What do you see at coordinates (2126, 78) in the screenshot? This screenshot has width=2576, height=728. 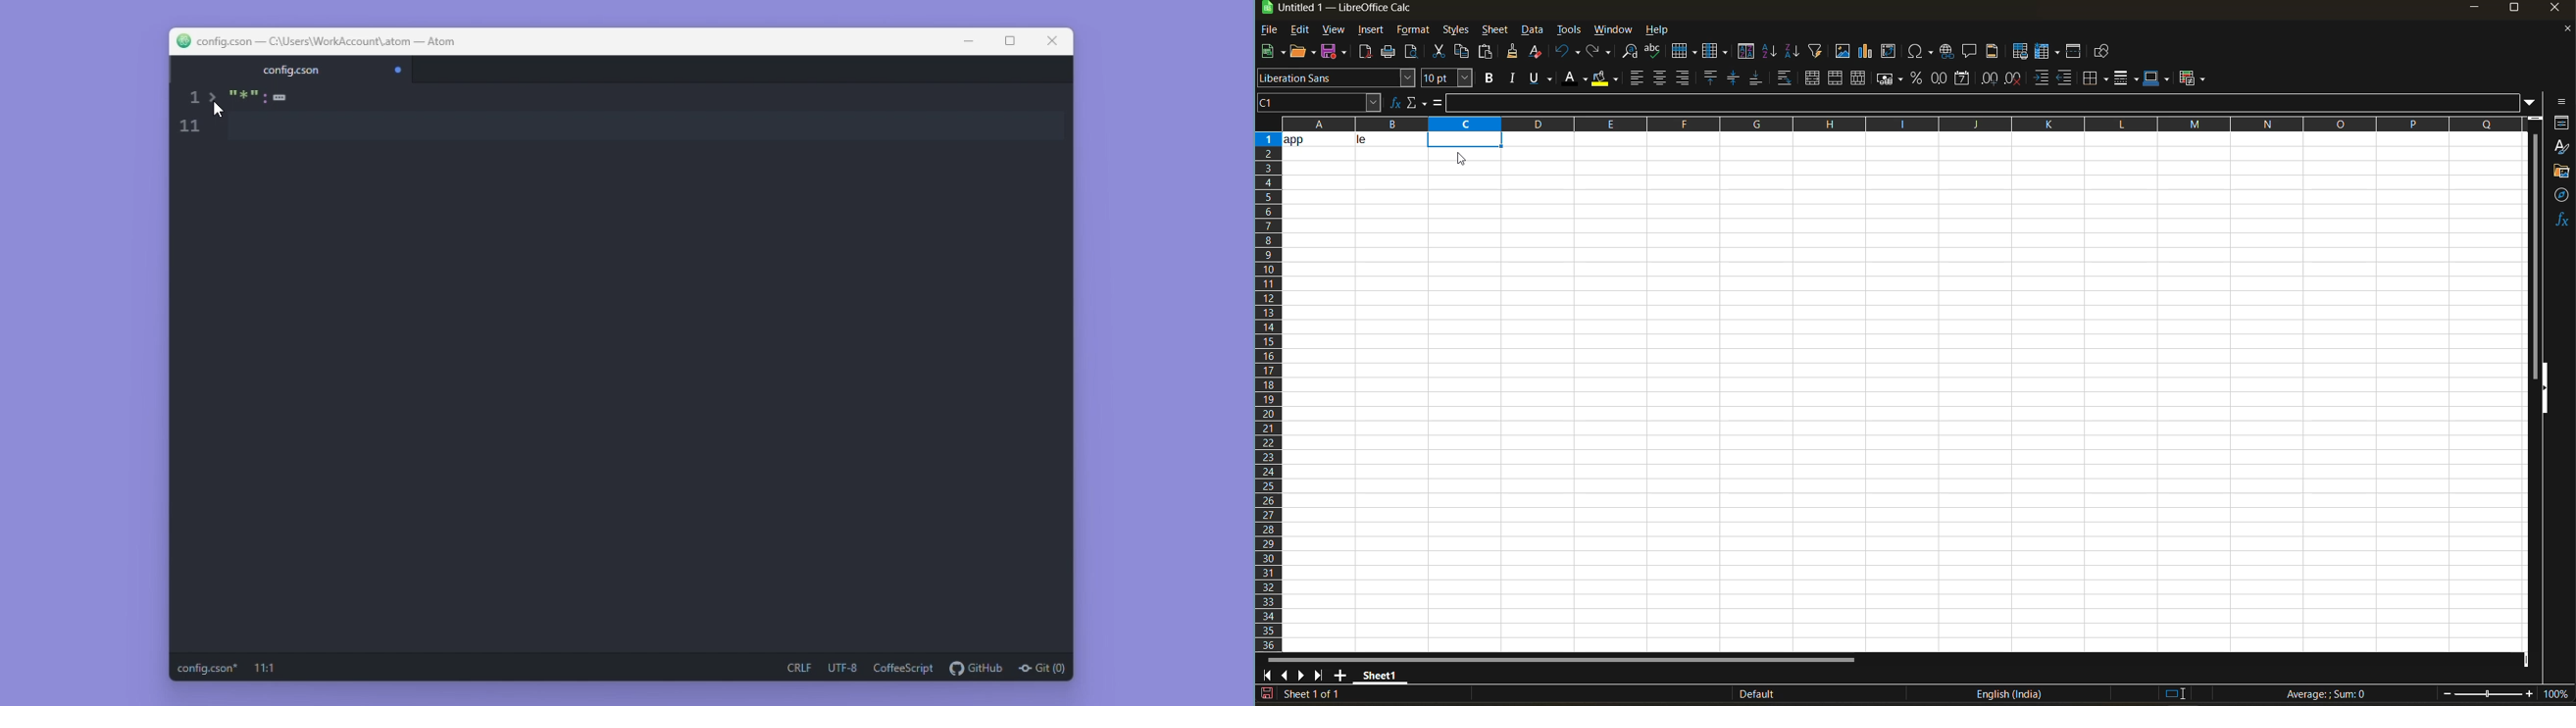 I see `border style` at bounding box center [2126, 78].